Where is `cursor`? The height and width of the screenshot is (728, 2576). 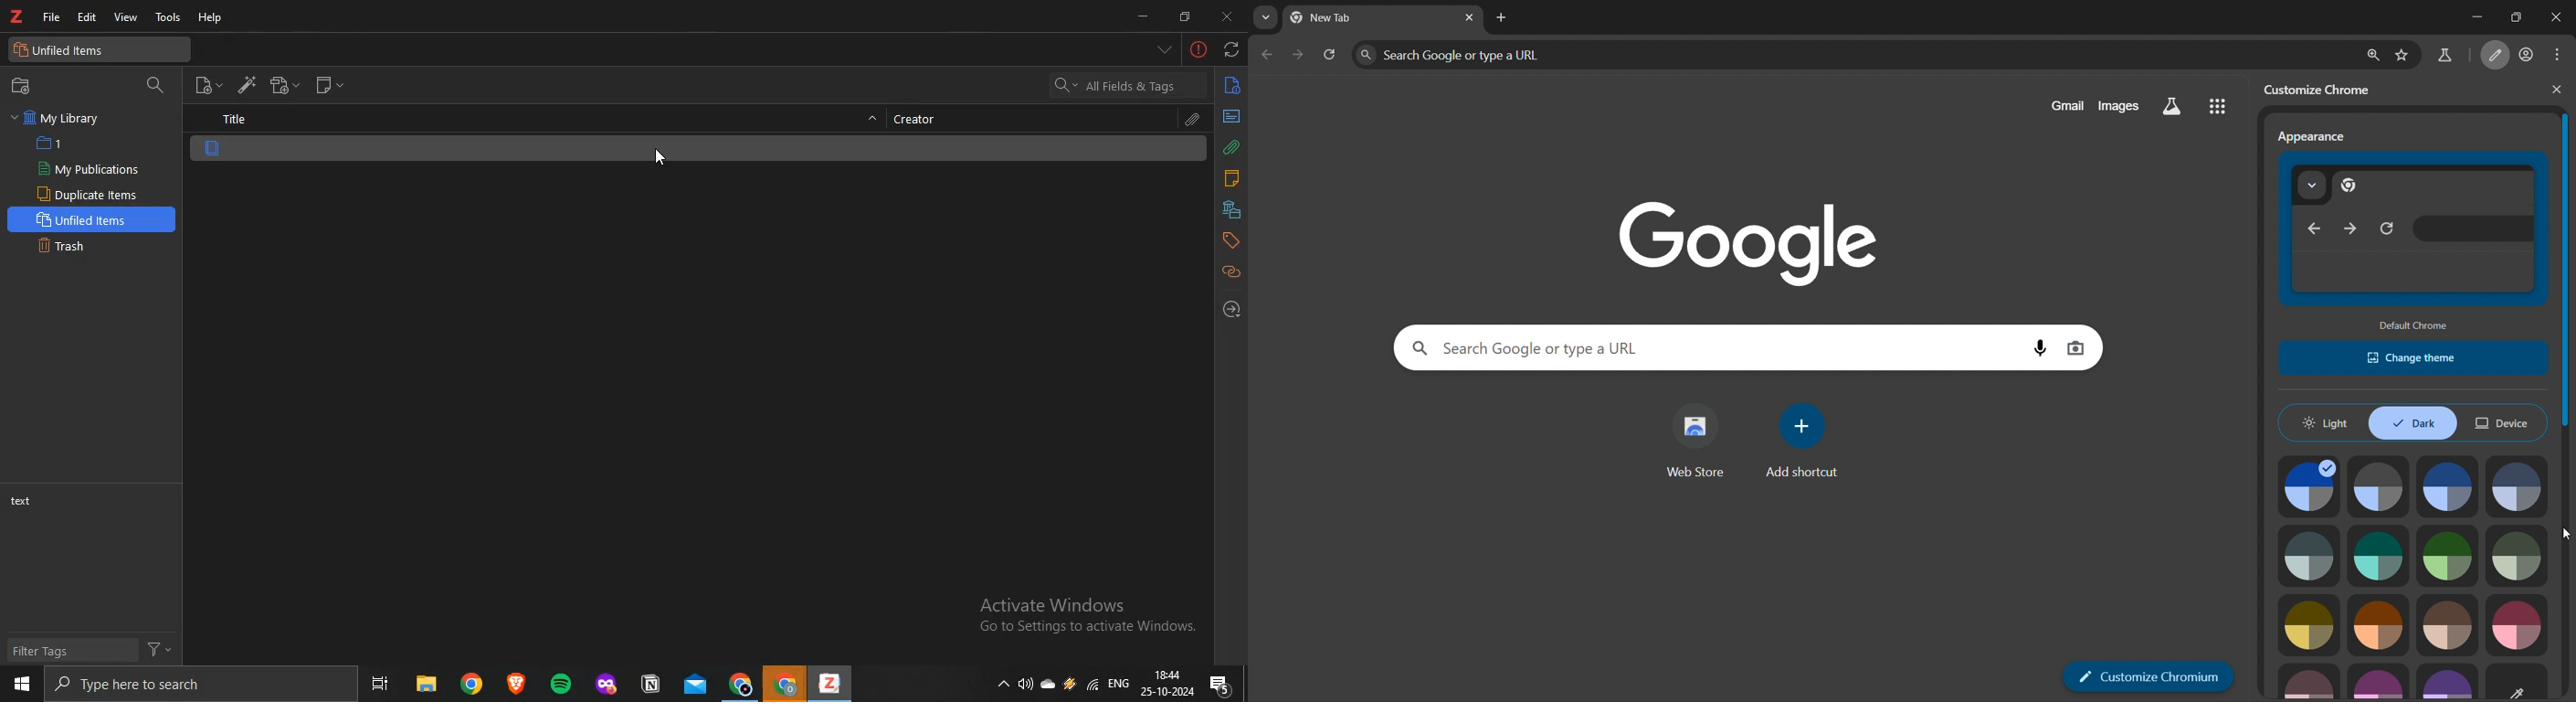
cursor is located at coordinates (652, 155).